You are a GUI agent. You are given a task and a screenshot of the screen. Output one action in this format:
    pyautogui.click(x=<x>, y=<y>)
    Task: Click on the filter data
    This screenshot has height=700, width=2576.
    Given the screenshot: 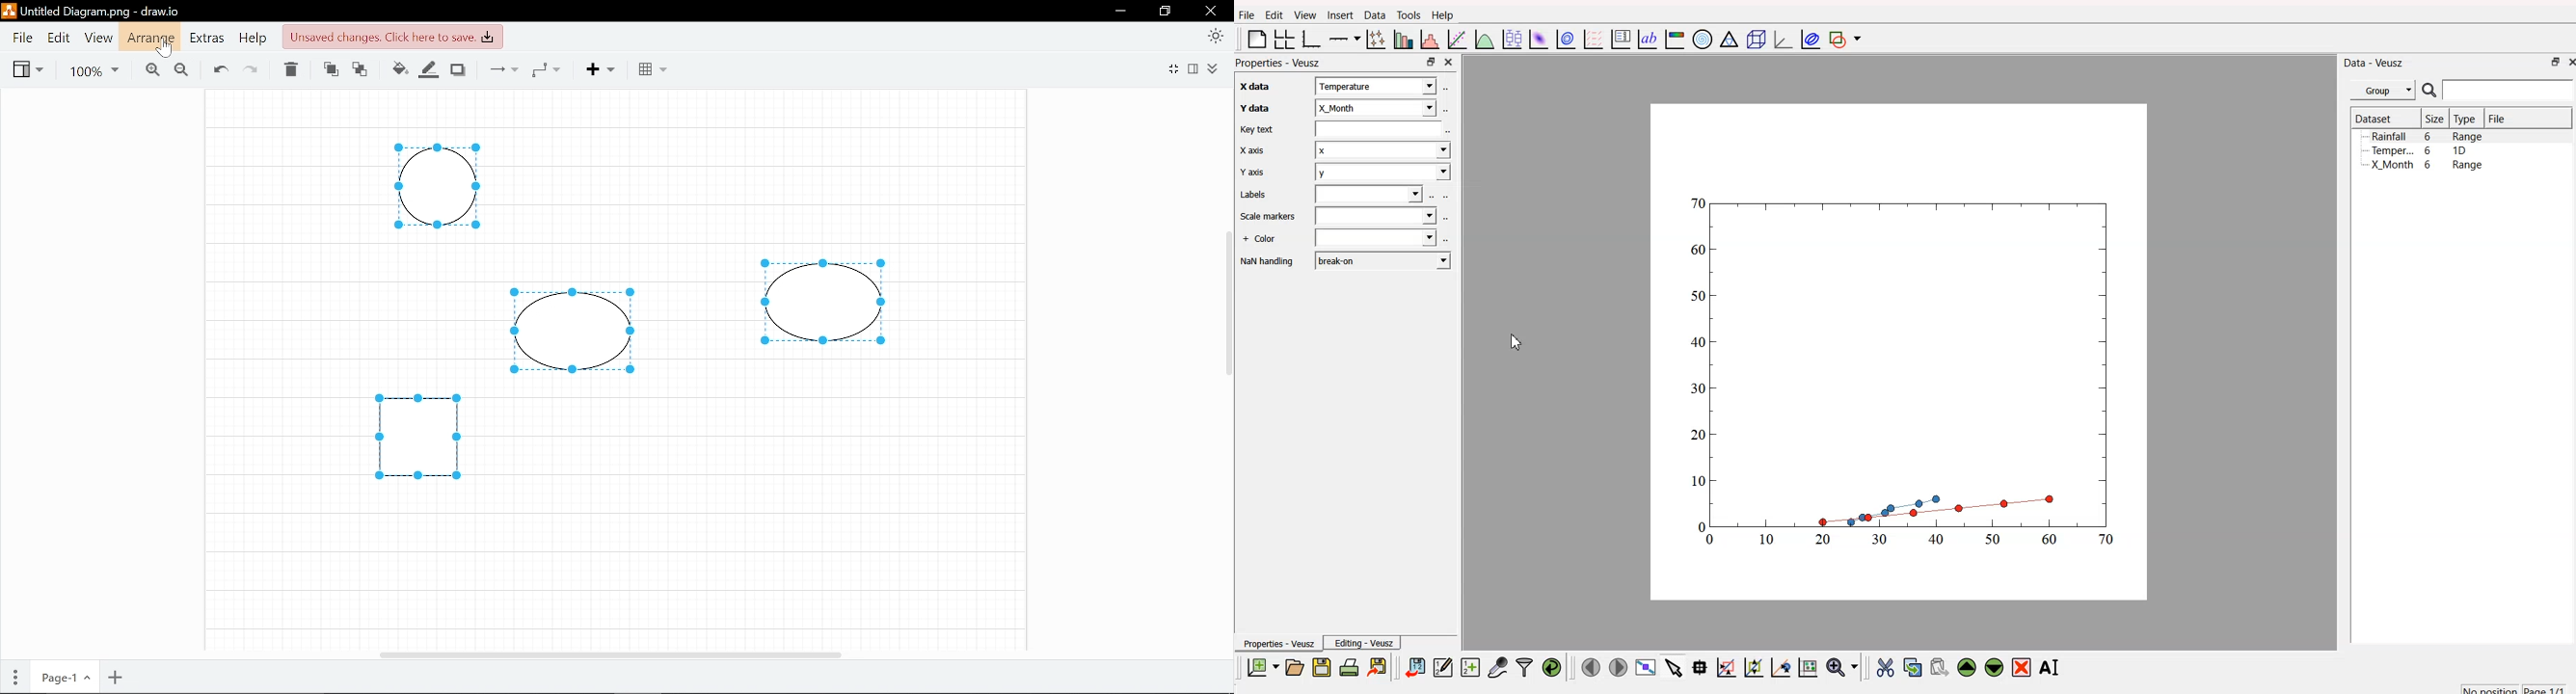 What is the action you would take?
    pyautogui.click(x=1524, y=665)
    